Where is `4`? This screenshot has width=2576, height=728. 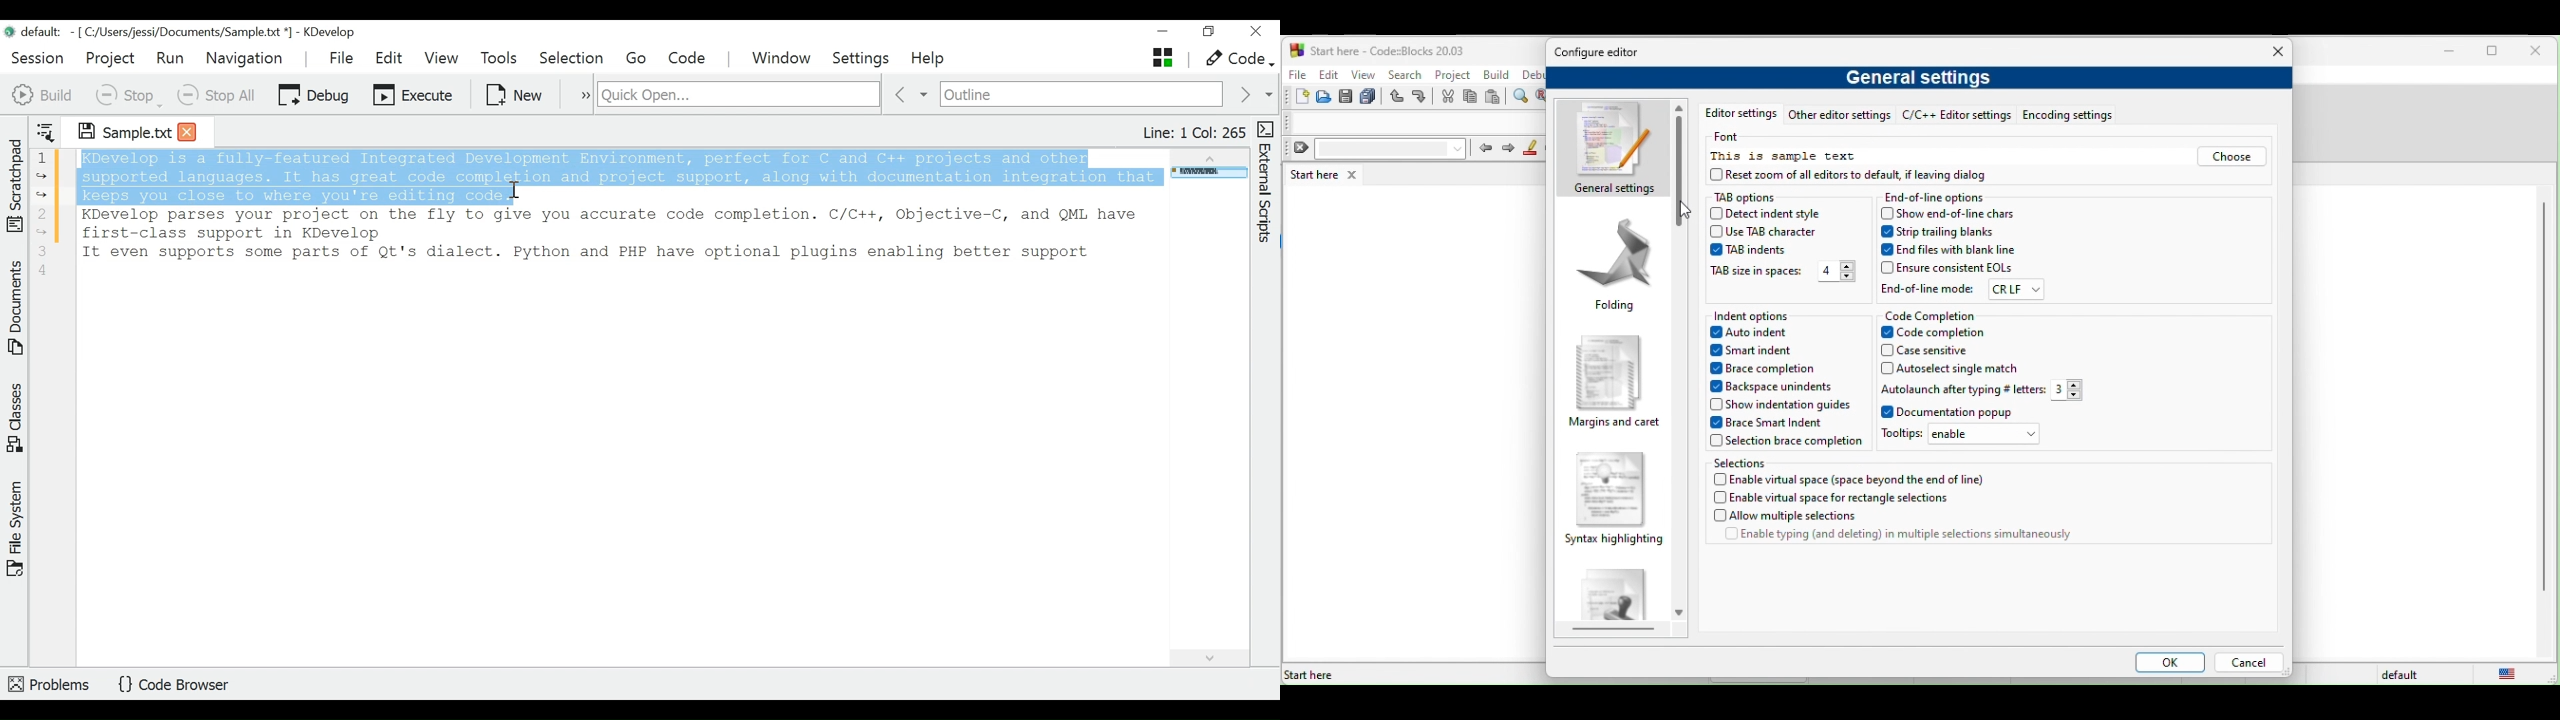 4 is located at coordinates (1836, 272).